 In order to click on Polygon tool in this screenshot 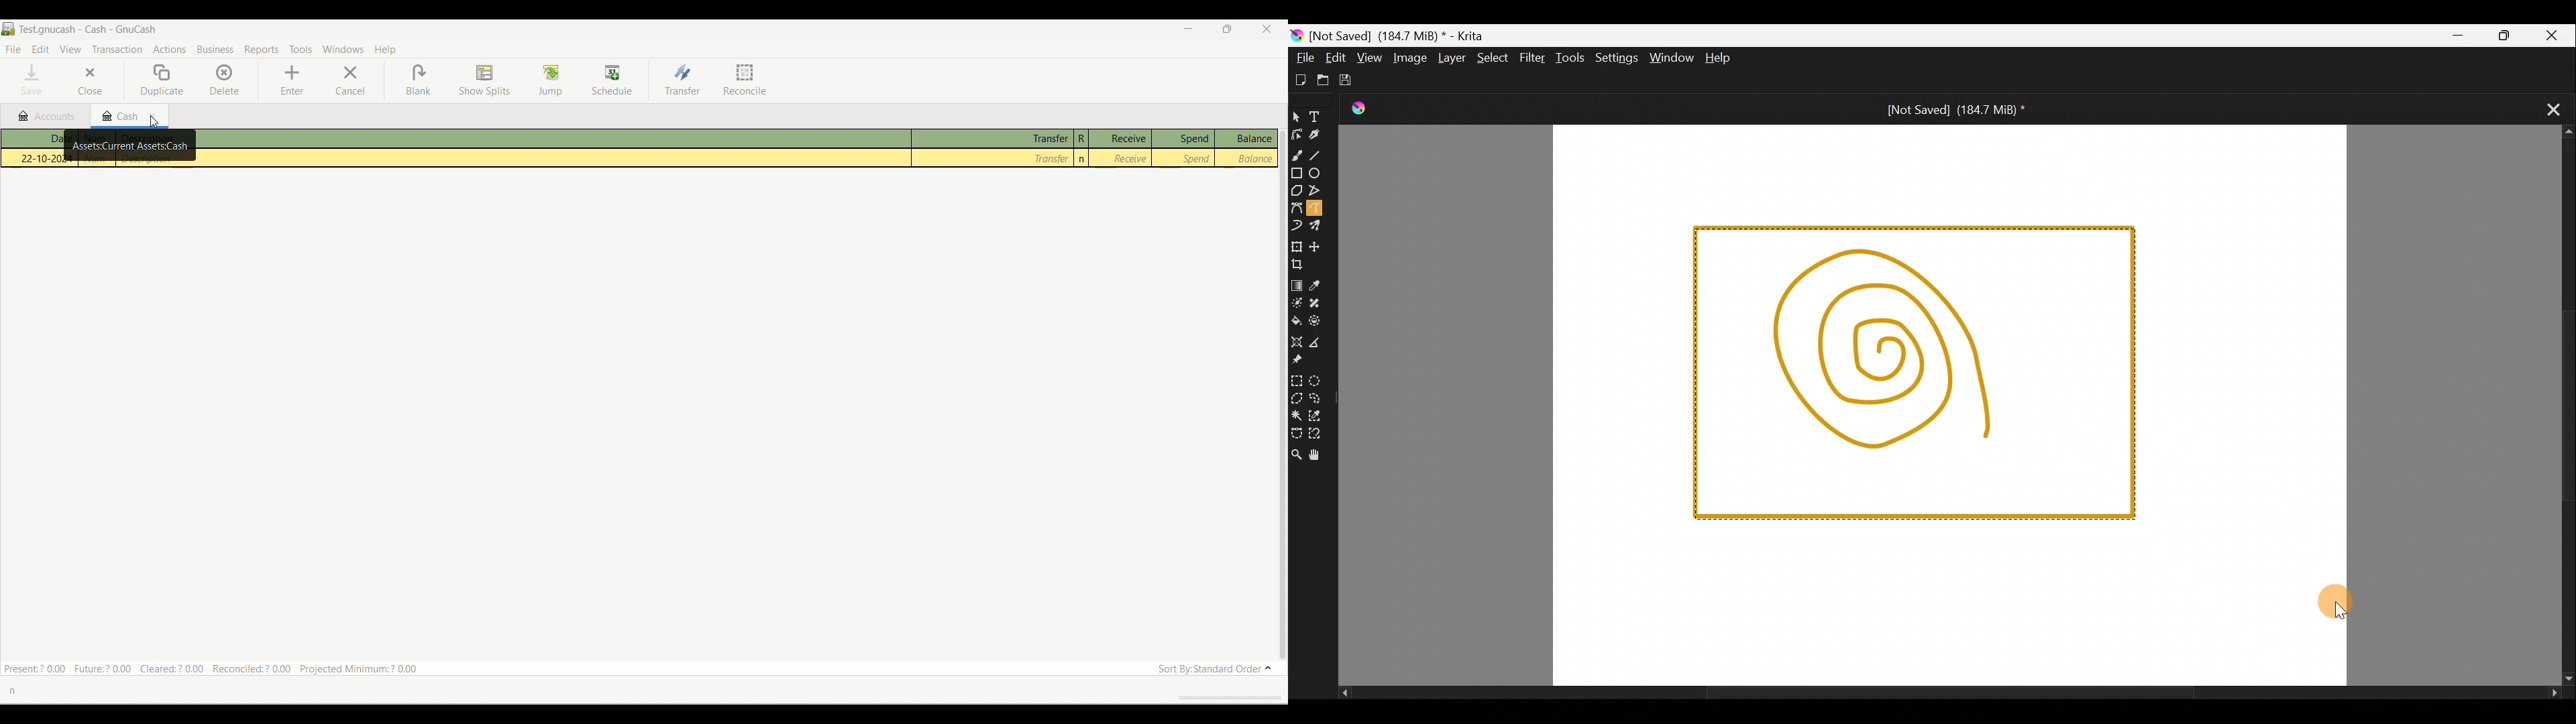, I will do `click(1296, 190)`.